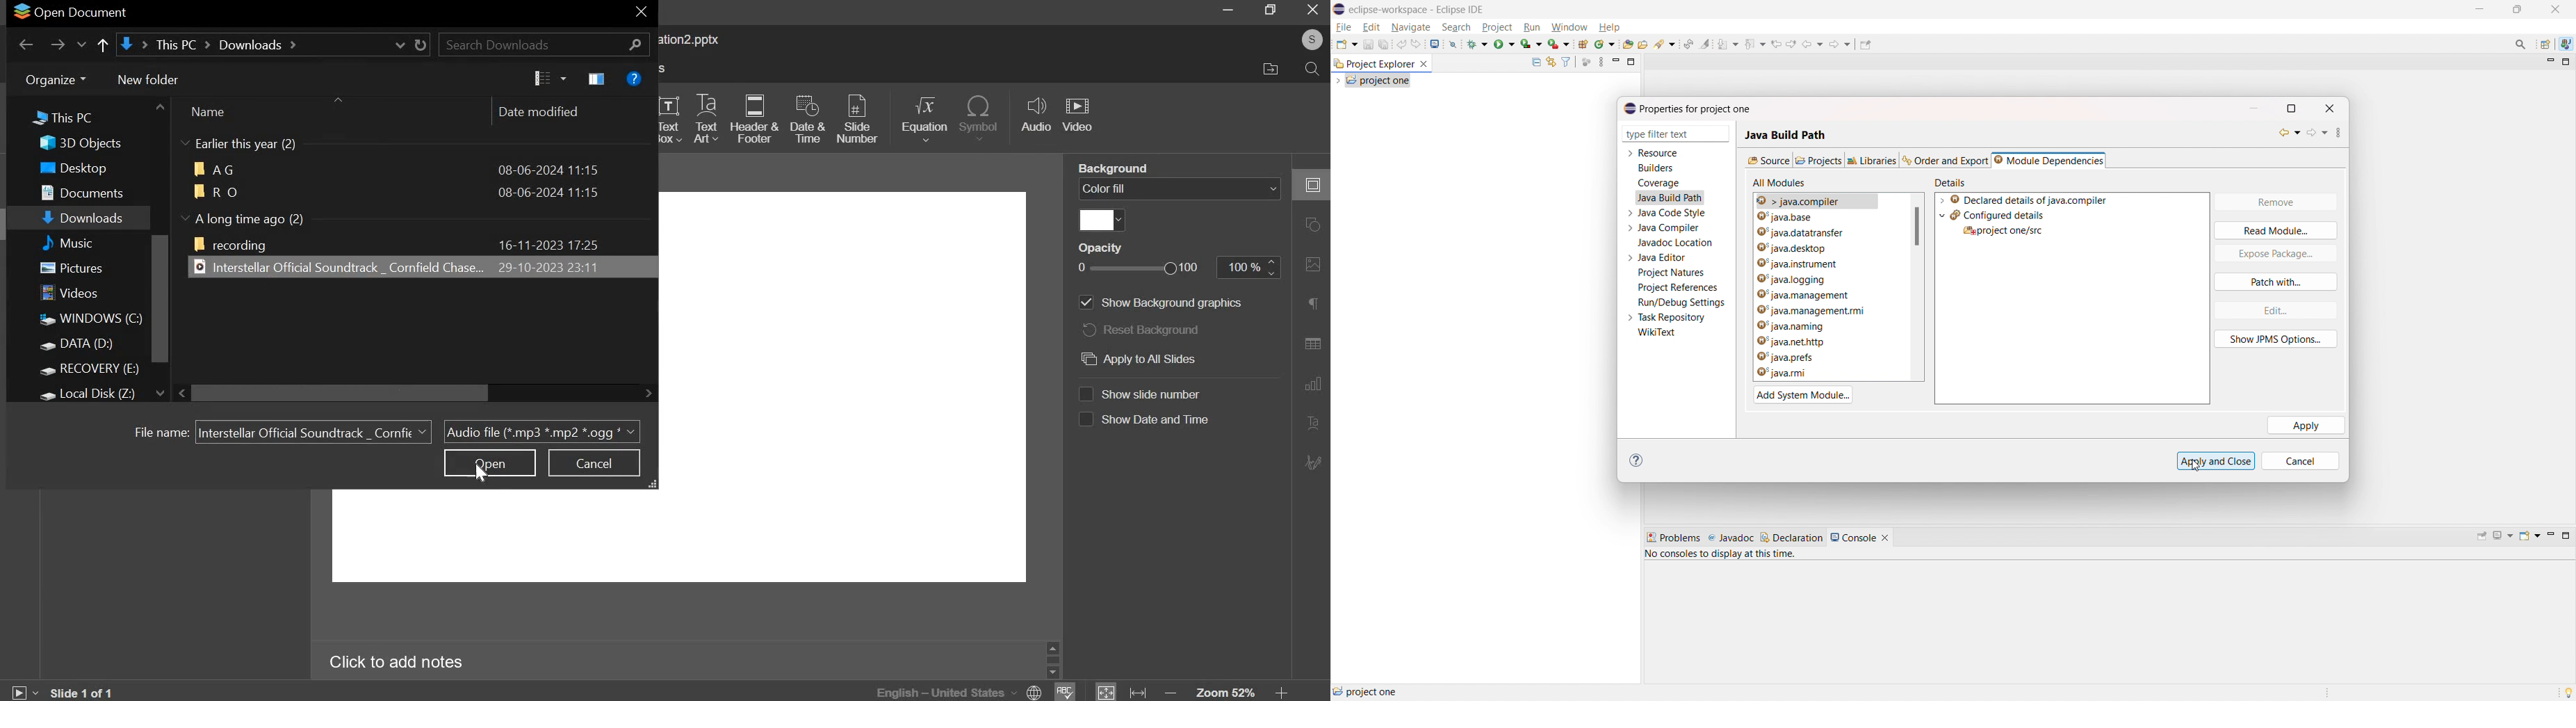  What do you see at coordinates (1312, 384) in the screenshot?
I see `chart settings` at bounding box center [1312, 384].